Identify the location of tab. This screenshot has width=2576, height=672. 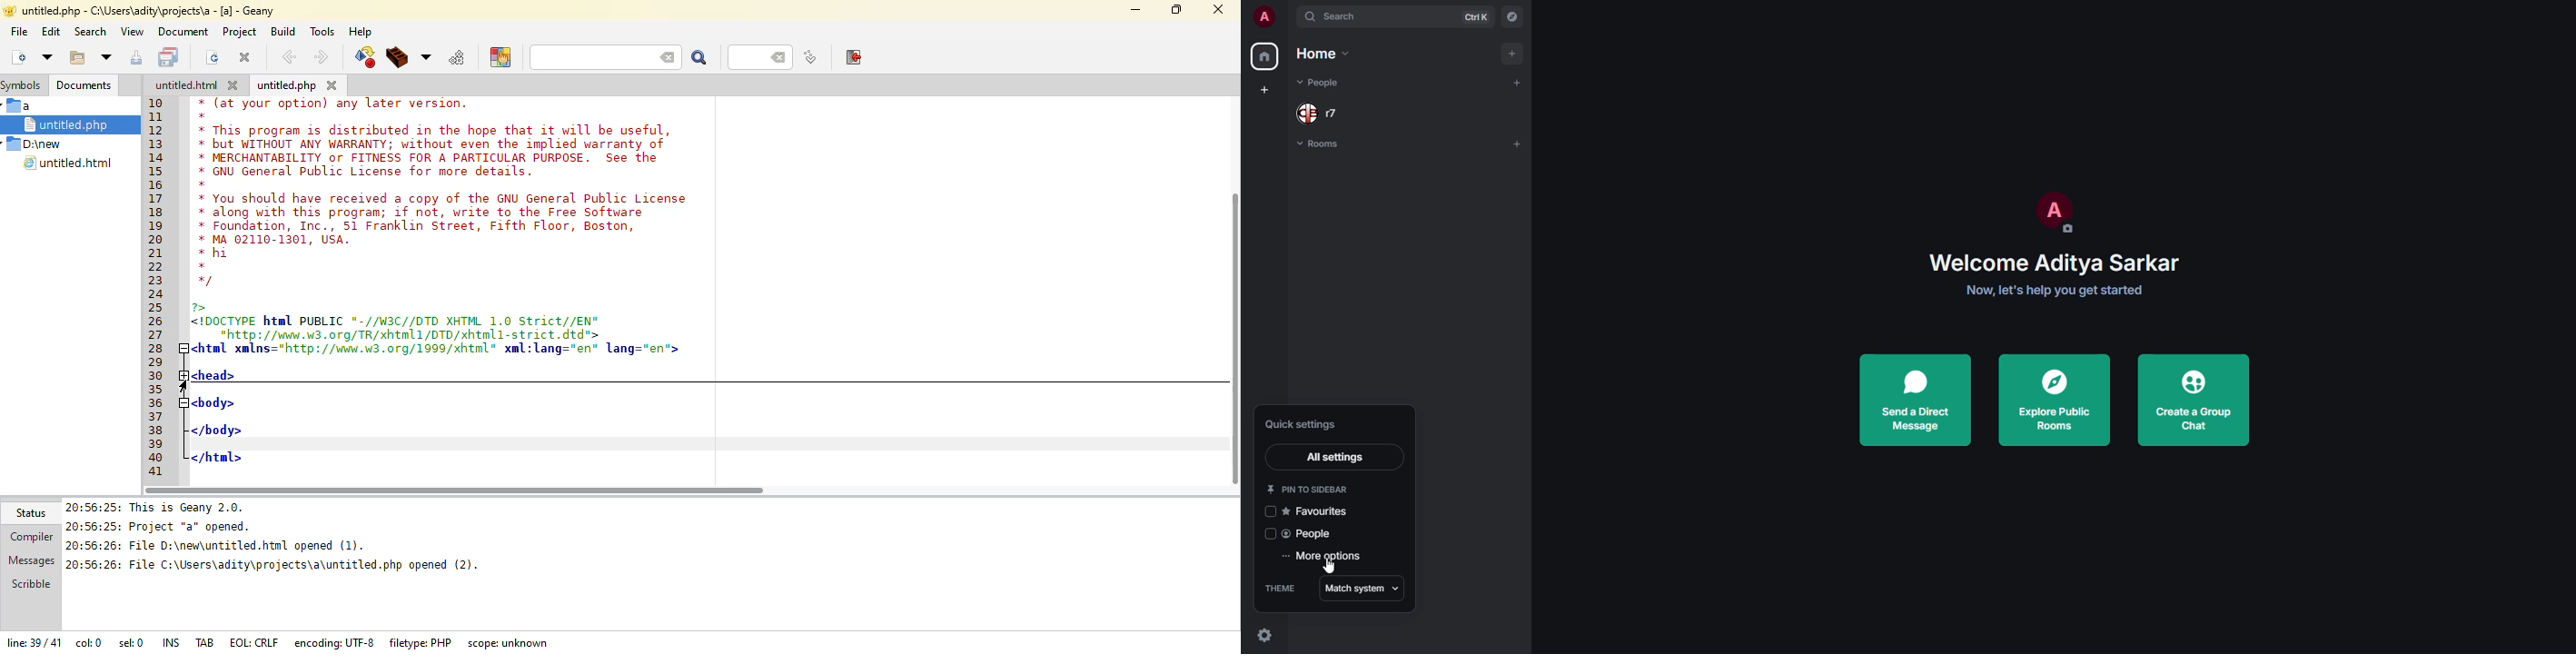
(206, 641).